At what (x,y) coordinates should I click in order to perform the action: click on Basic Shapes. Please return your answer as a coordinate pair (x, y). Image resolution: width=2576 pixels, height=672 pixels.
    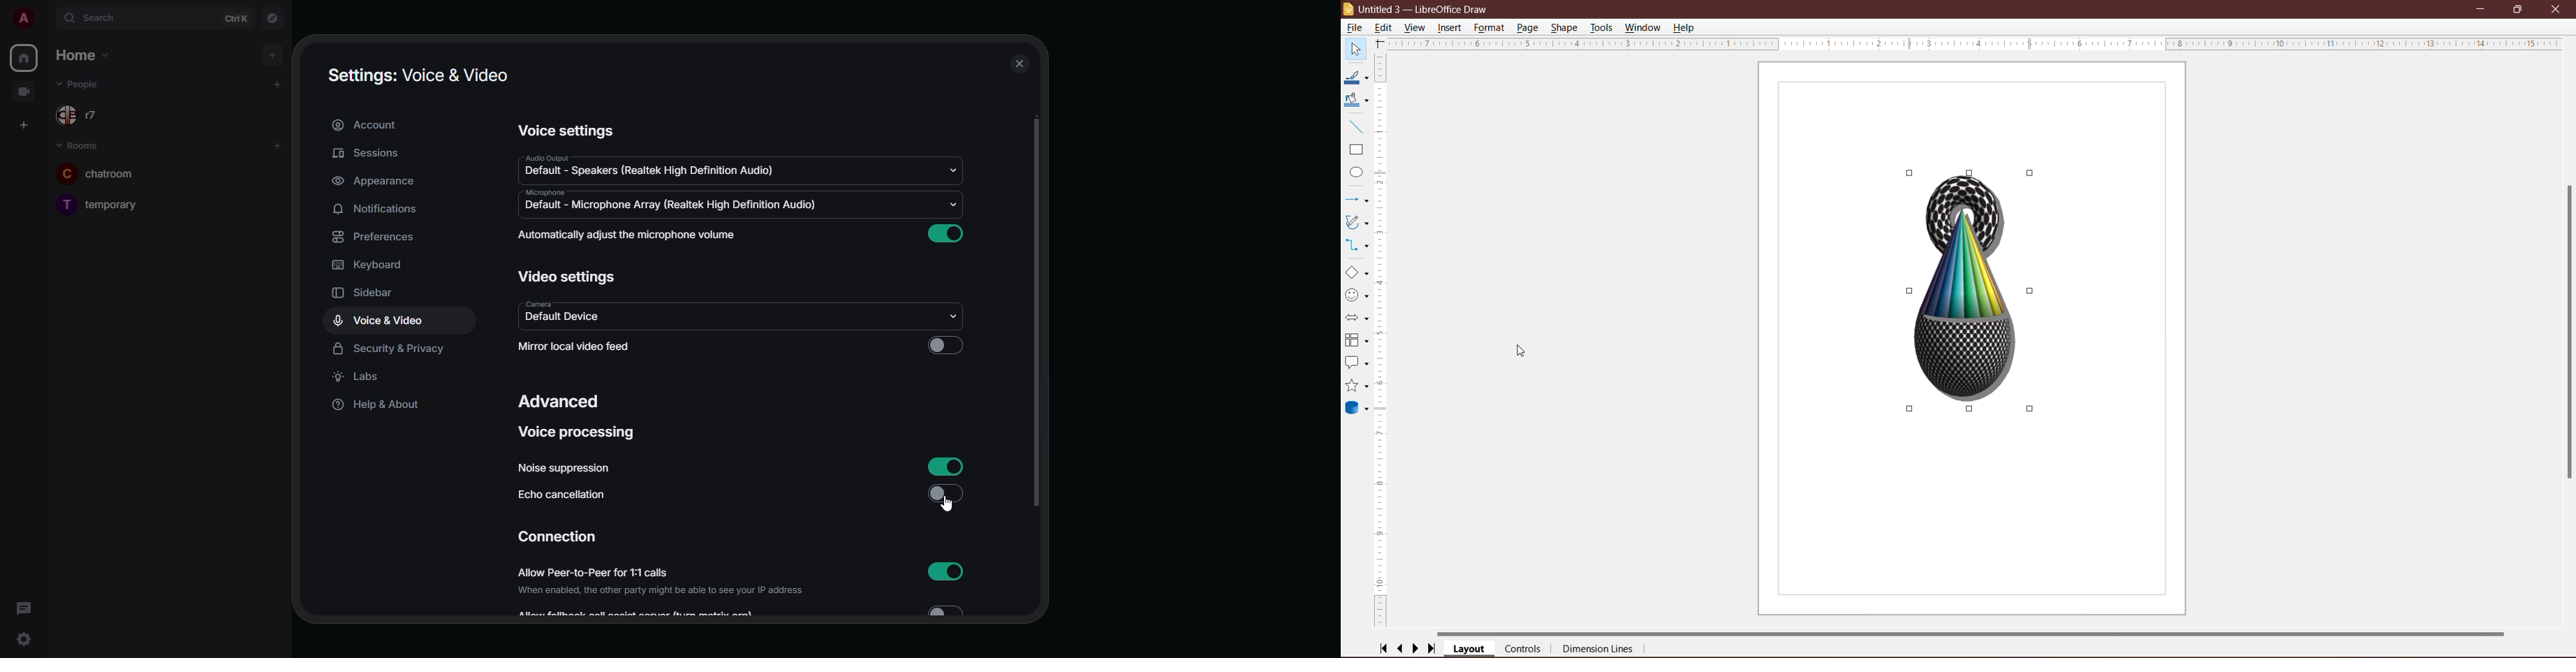
    Looking at the image, I should click on (1356, 272).